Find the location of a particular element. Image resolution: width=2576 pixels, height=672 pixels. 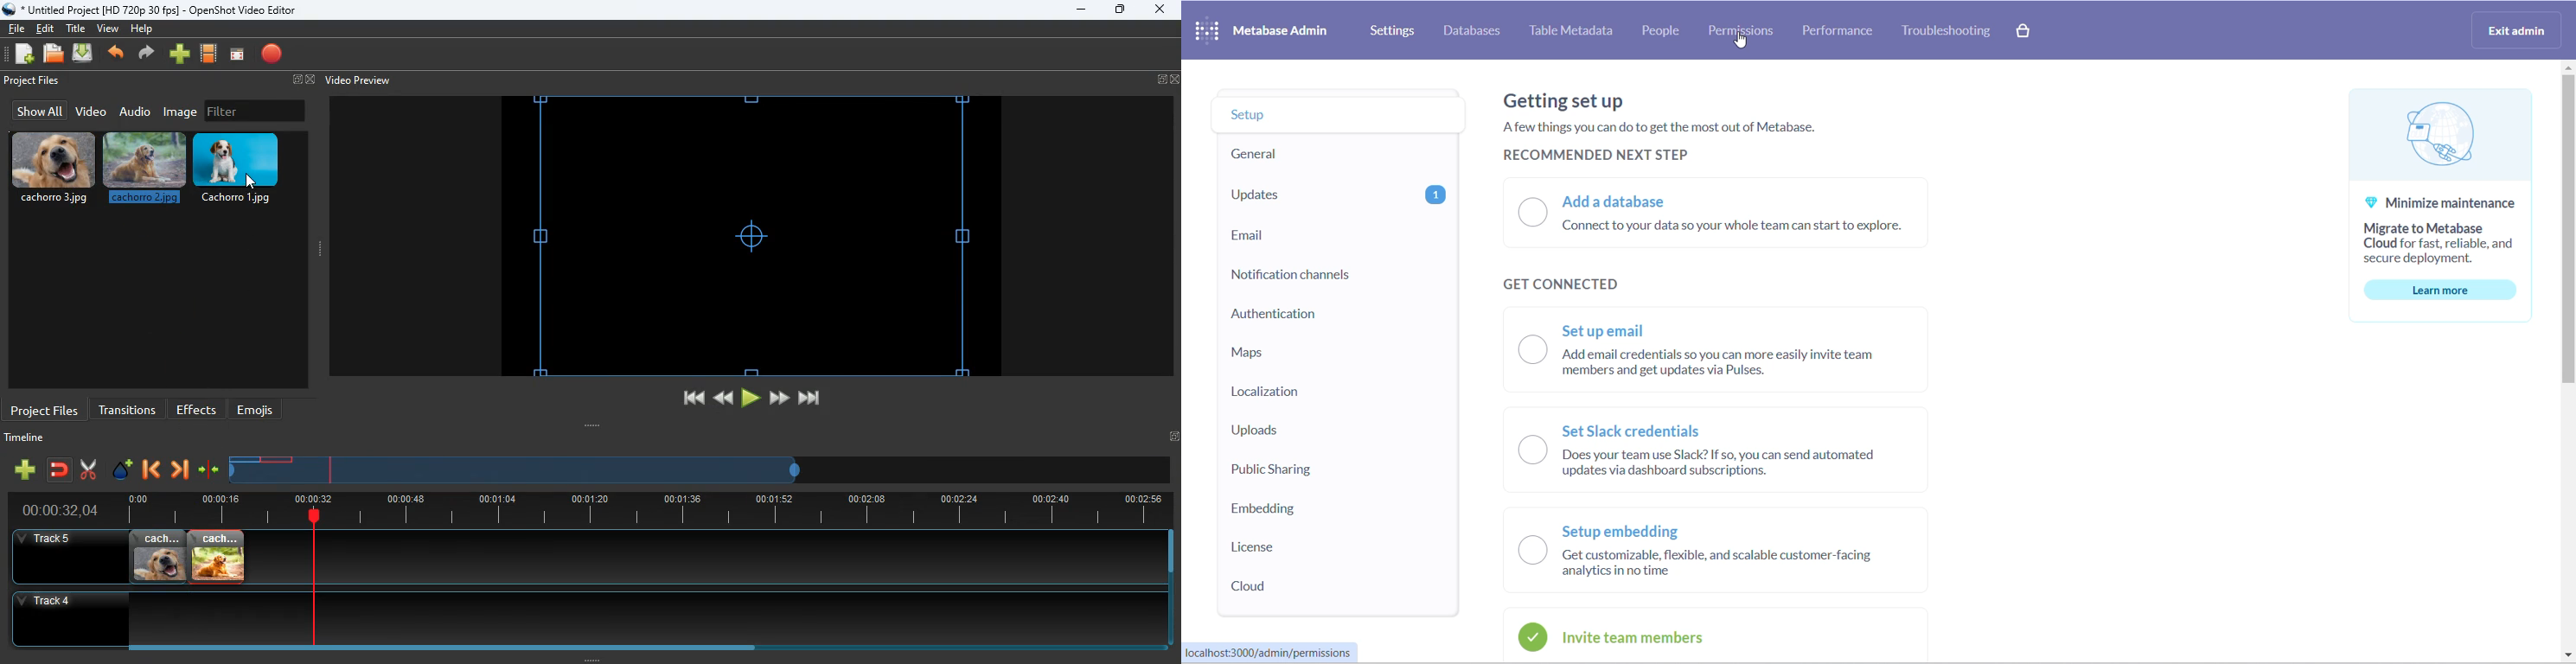

invite team member radio button is located at coordinates (1697, 637).